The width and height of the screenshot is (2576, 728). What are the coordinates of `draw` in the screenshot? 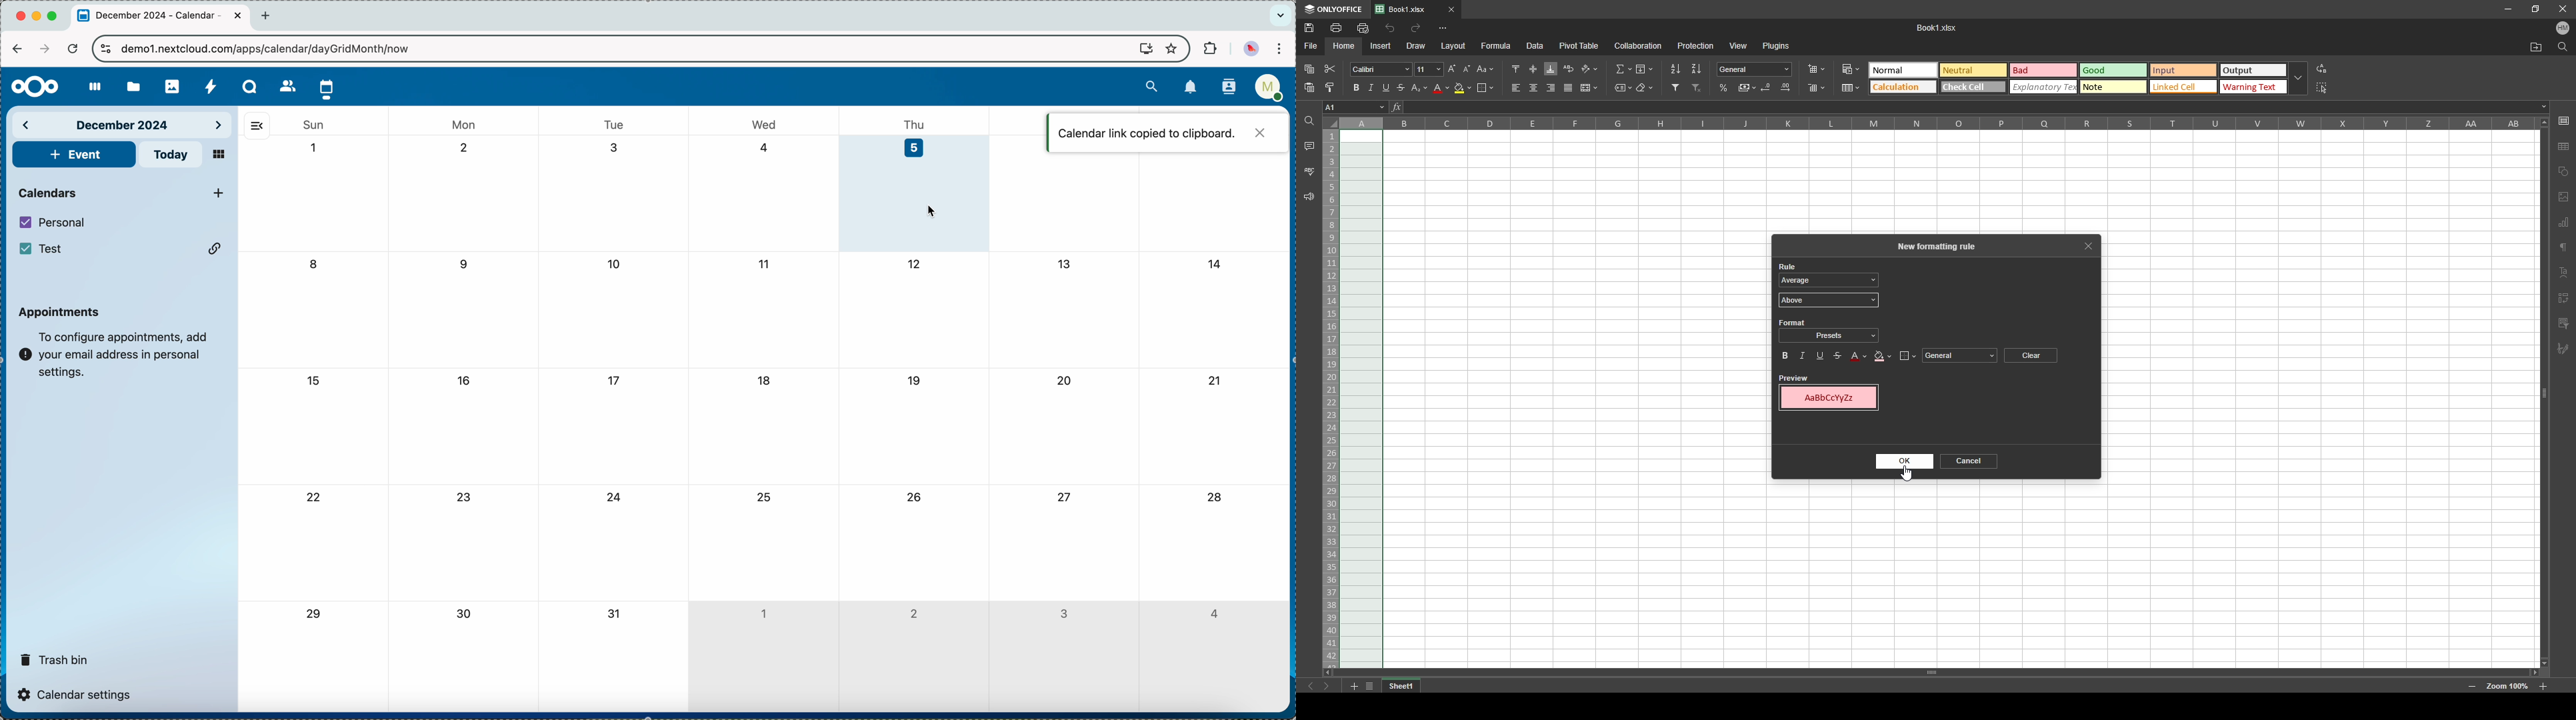 It's located at (1415, 45).